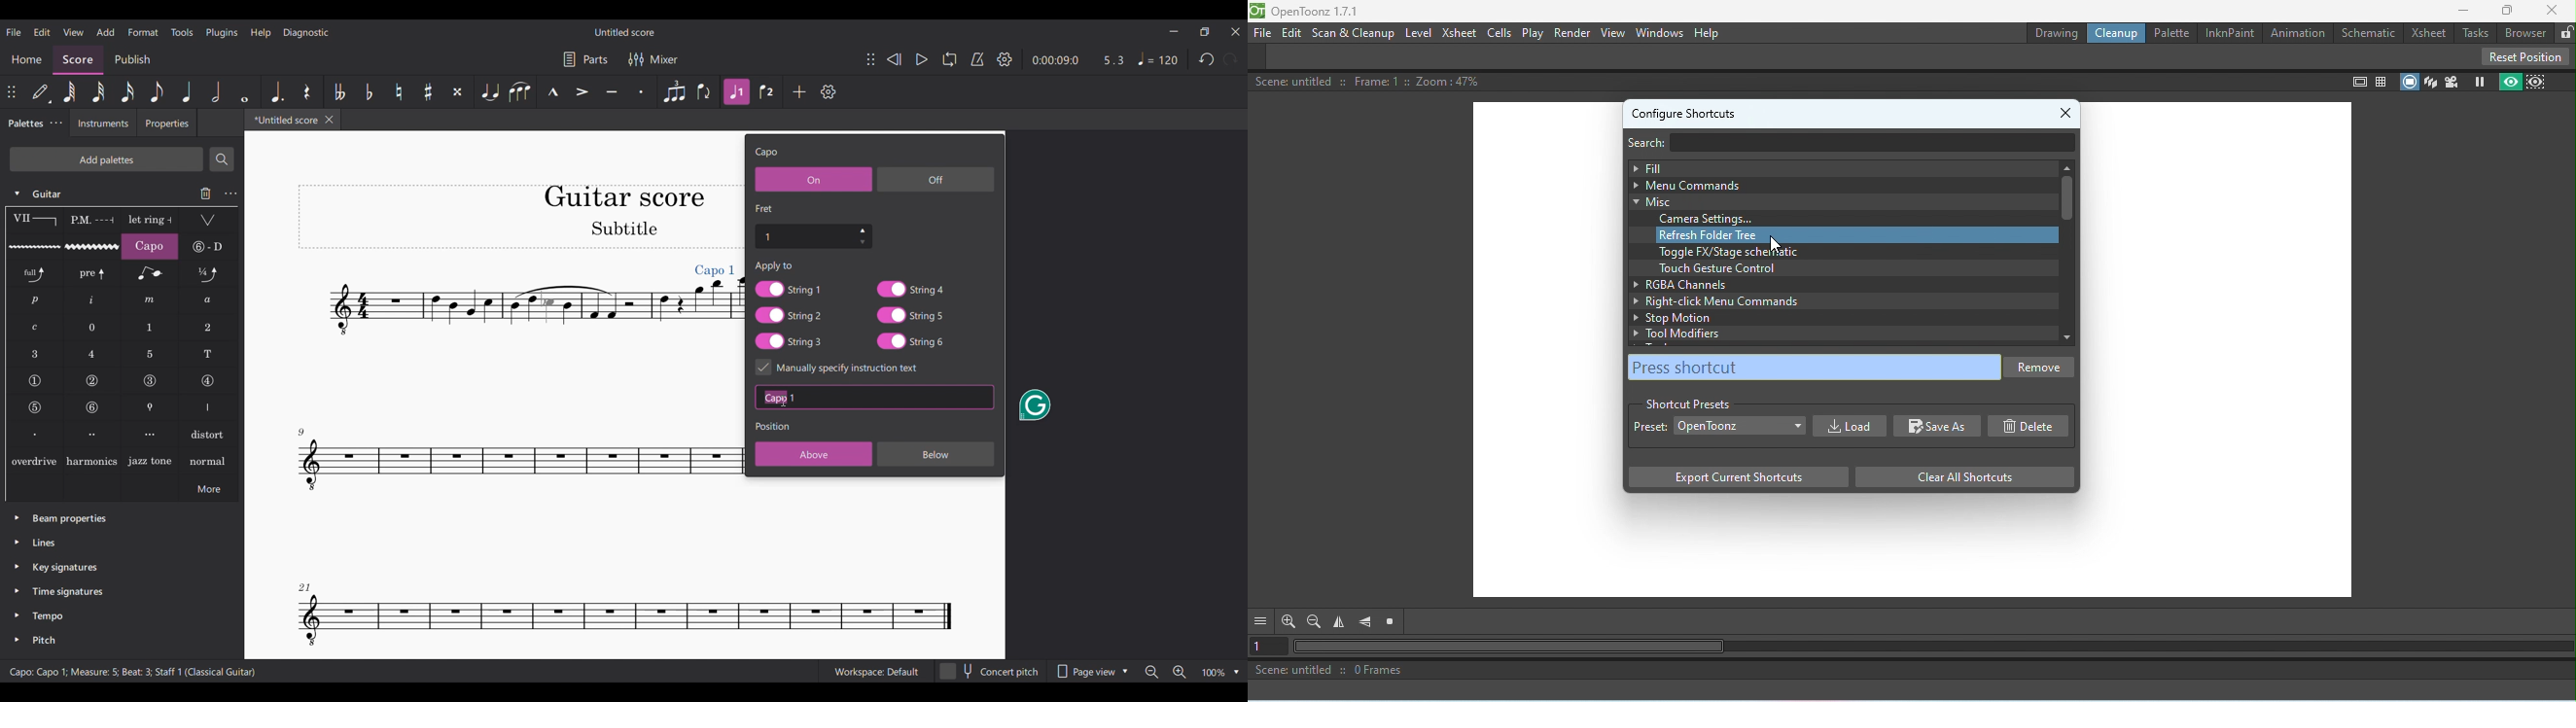 This screenshot has width=2576, height=728. Describe the element at coordinates (42, 32) in the screenshot. I see `Edit menu` at that location.